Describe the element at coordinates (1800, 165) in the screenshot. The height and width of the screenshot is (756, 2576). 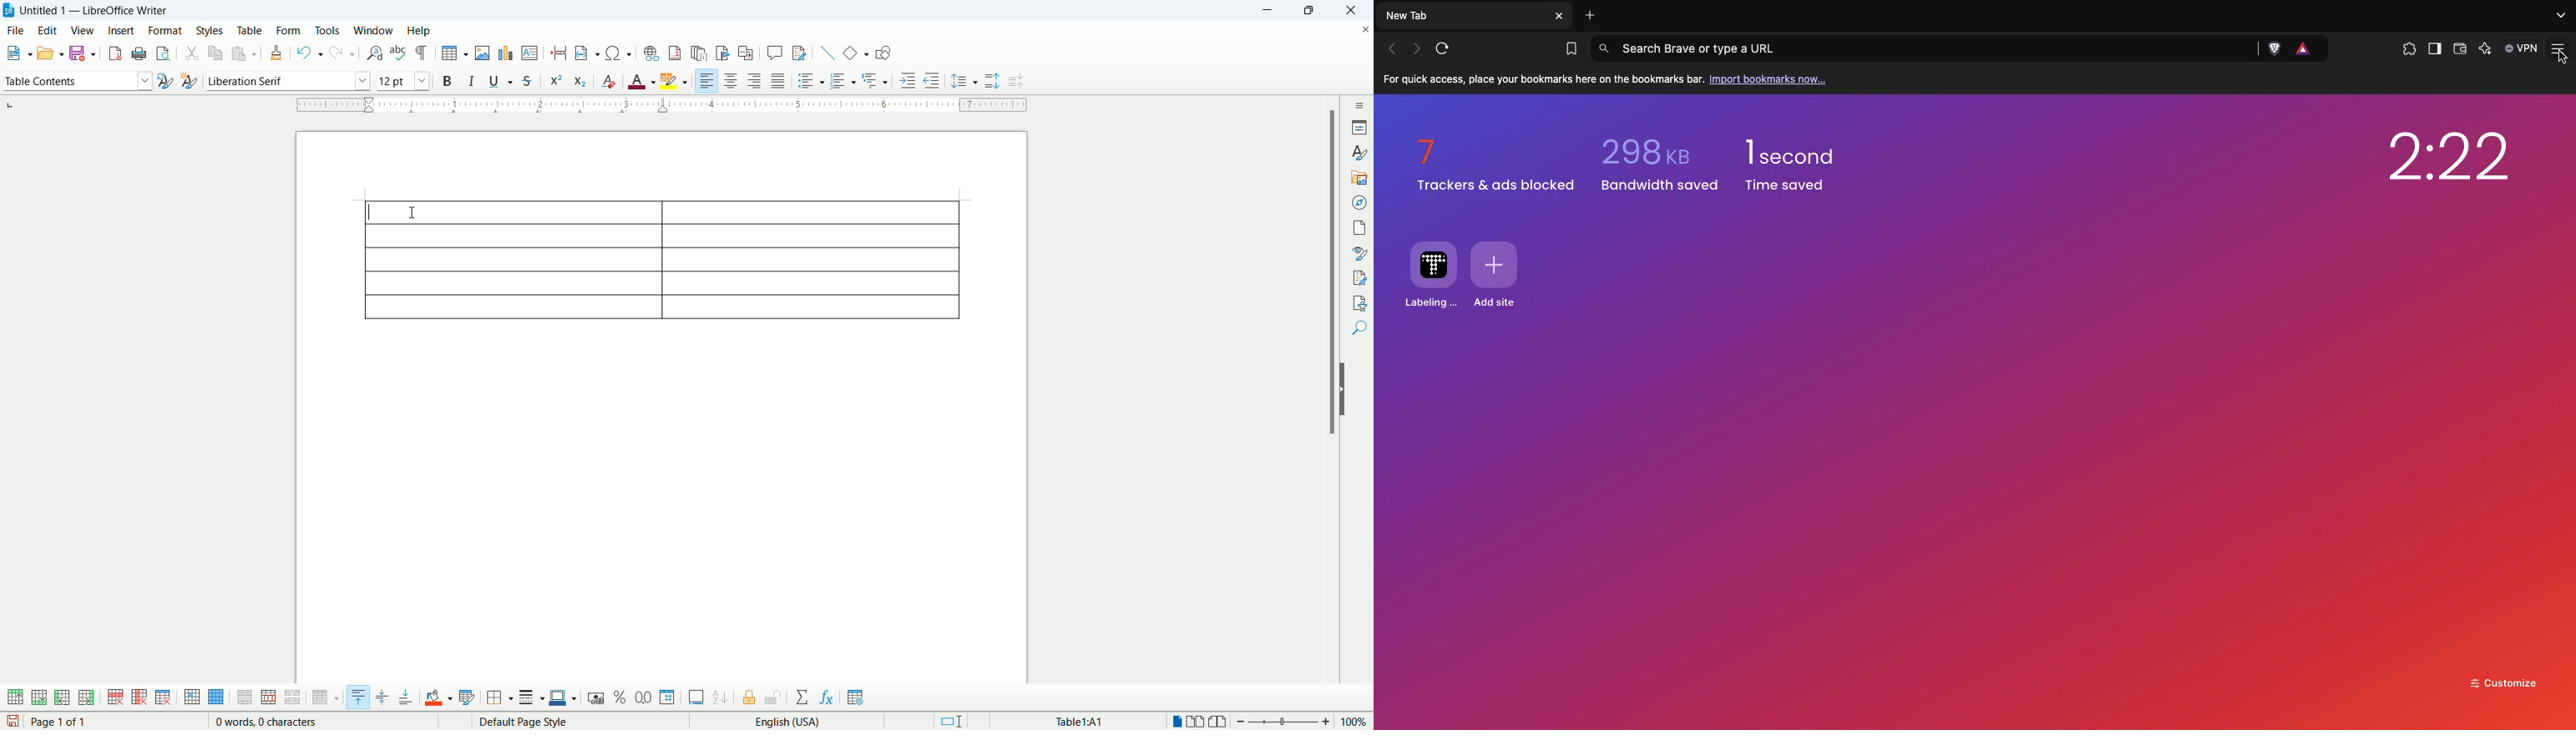
I see `1 second time saved` at that location.